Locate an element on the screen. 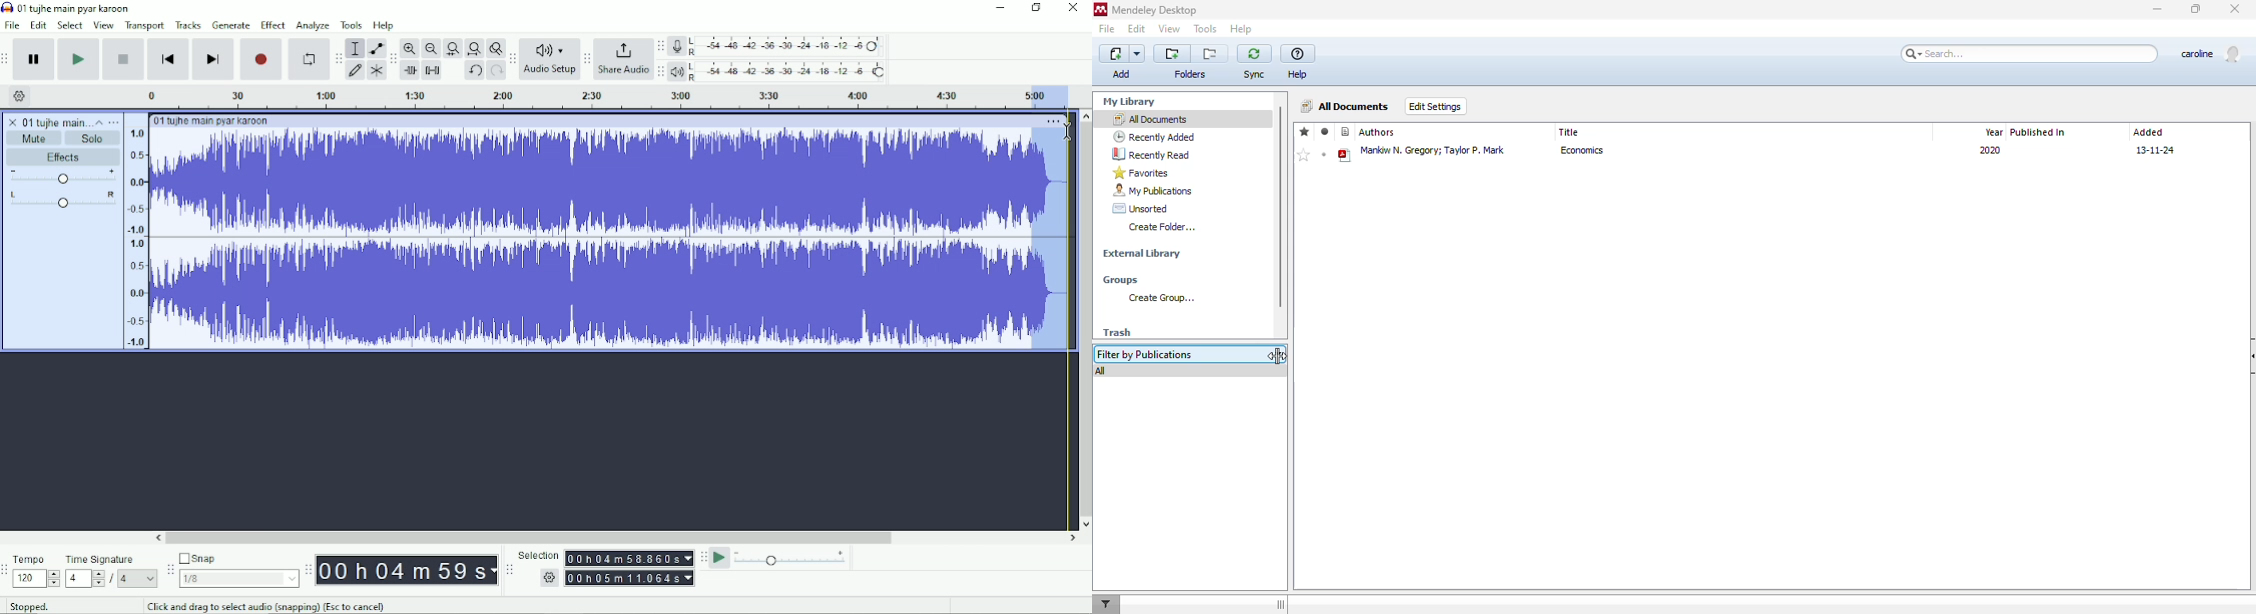 This screenshot has height=616, width=2268. year is located at coordinates (1993, 131).